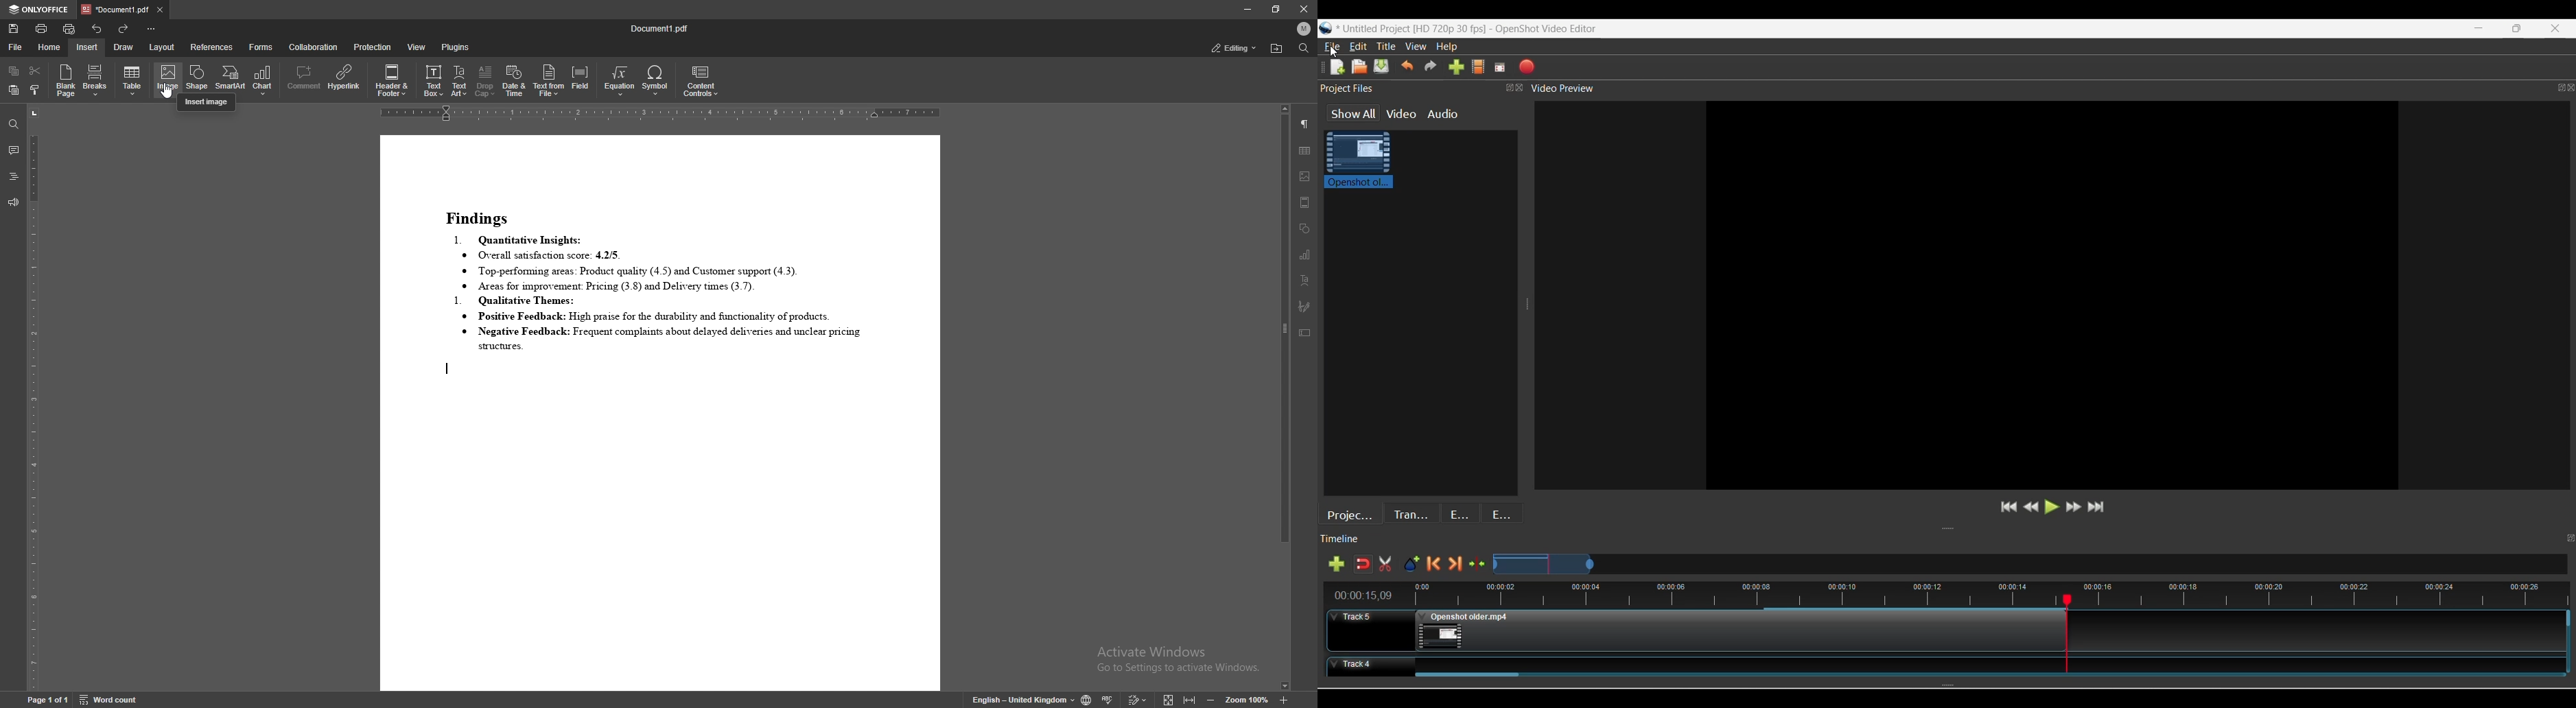 Image resolution: width=2576 pixels, height=728 pixels. What do you see at coordinates (42, 28) in the screenshot?
I see `print` at bounding box center [42, 28].